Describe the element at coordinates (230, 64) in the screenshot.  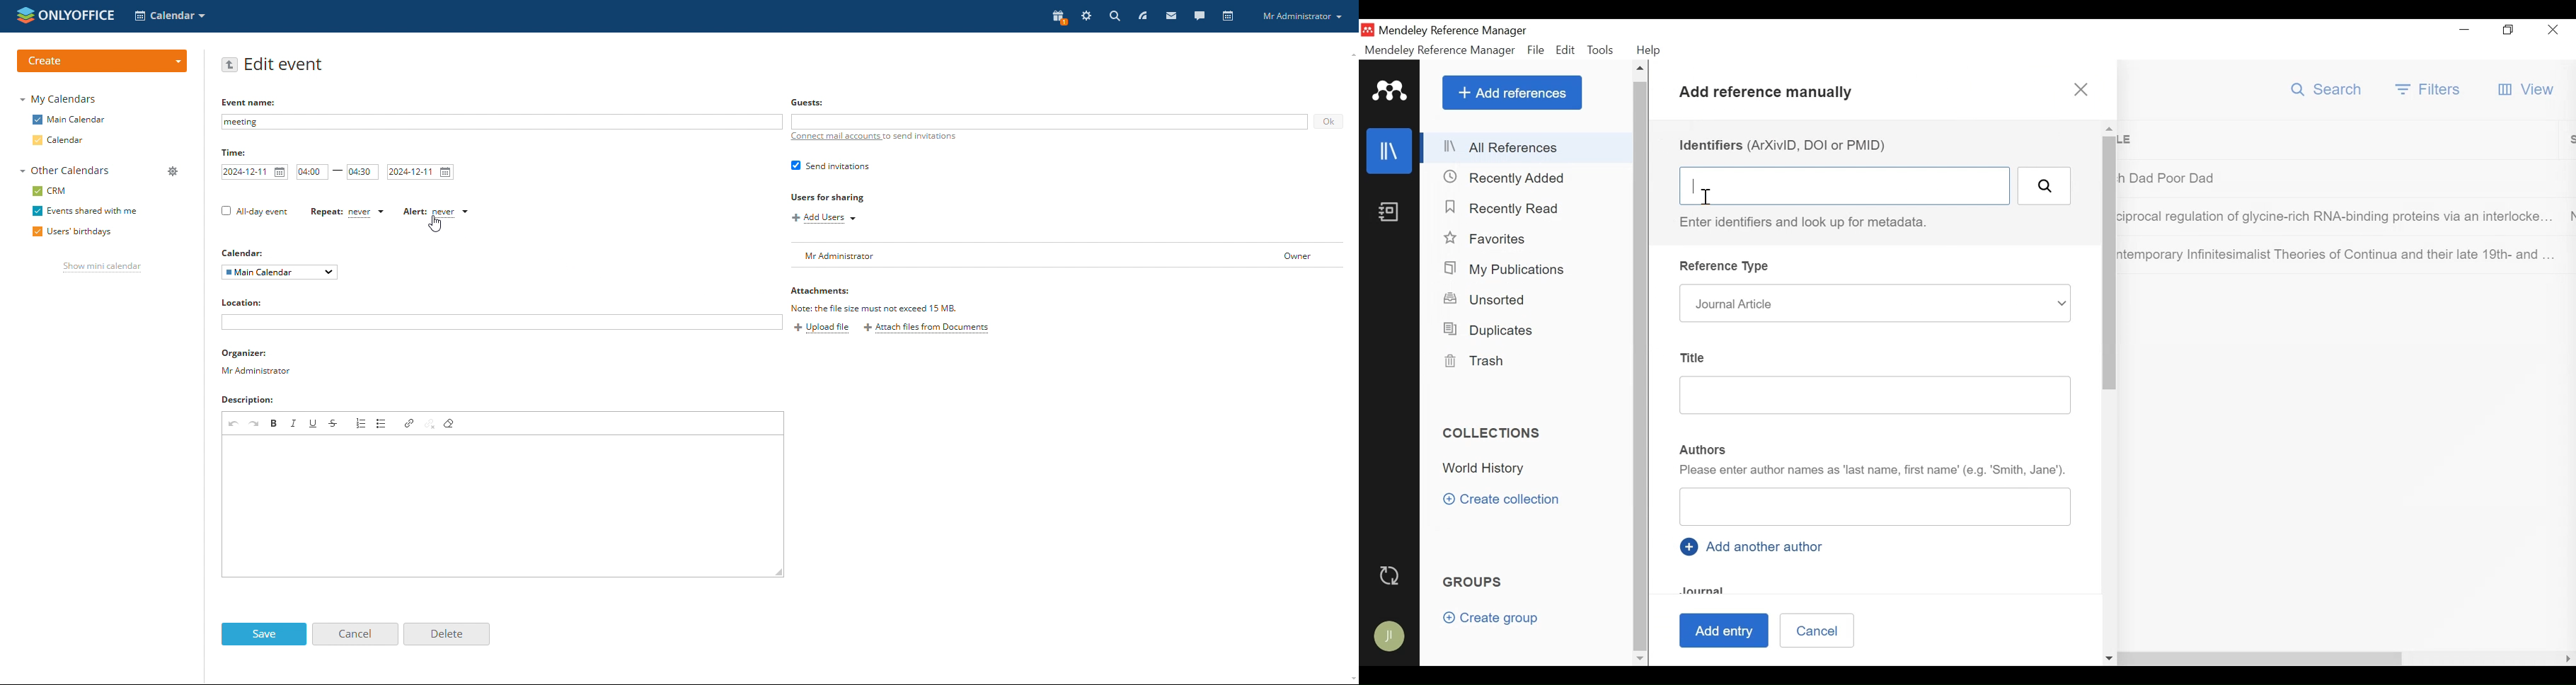
I see `go back` at that location.